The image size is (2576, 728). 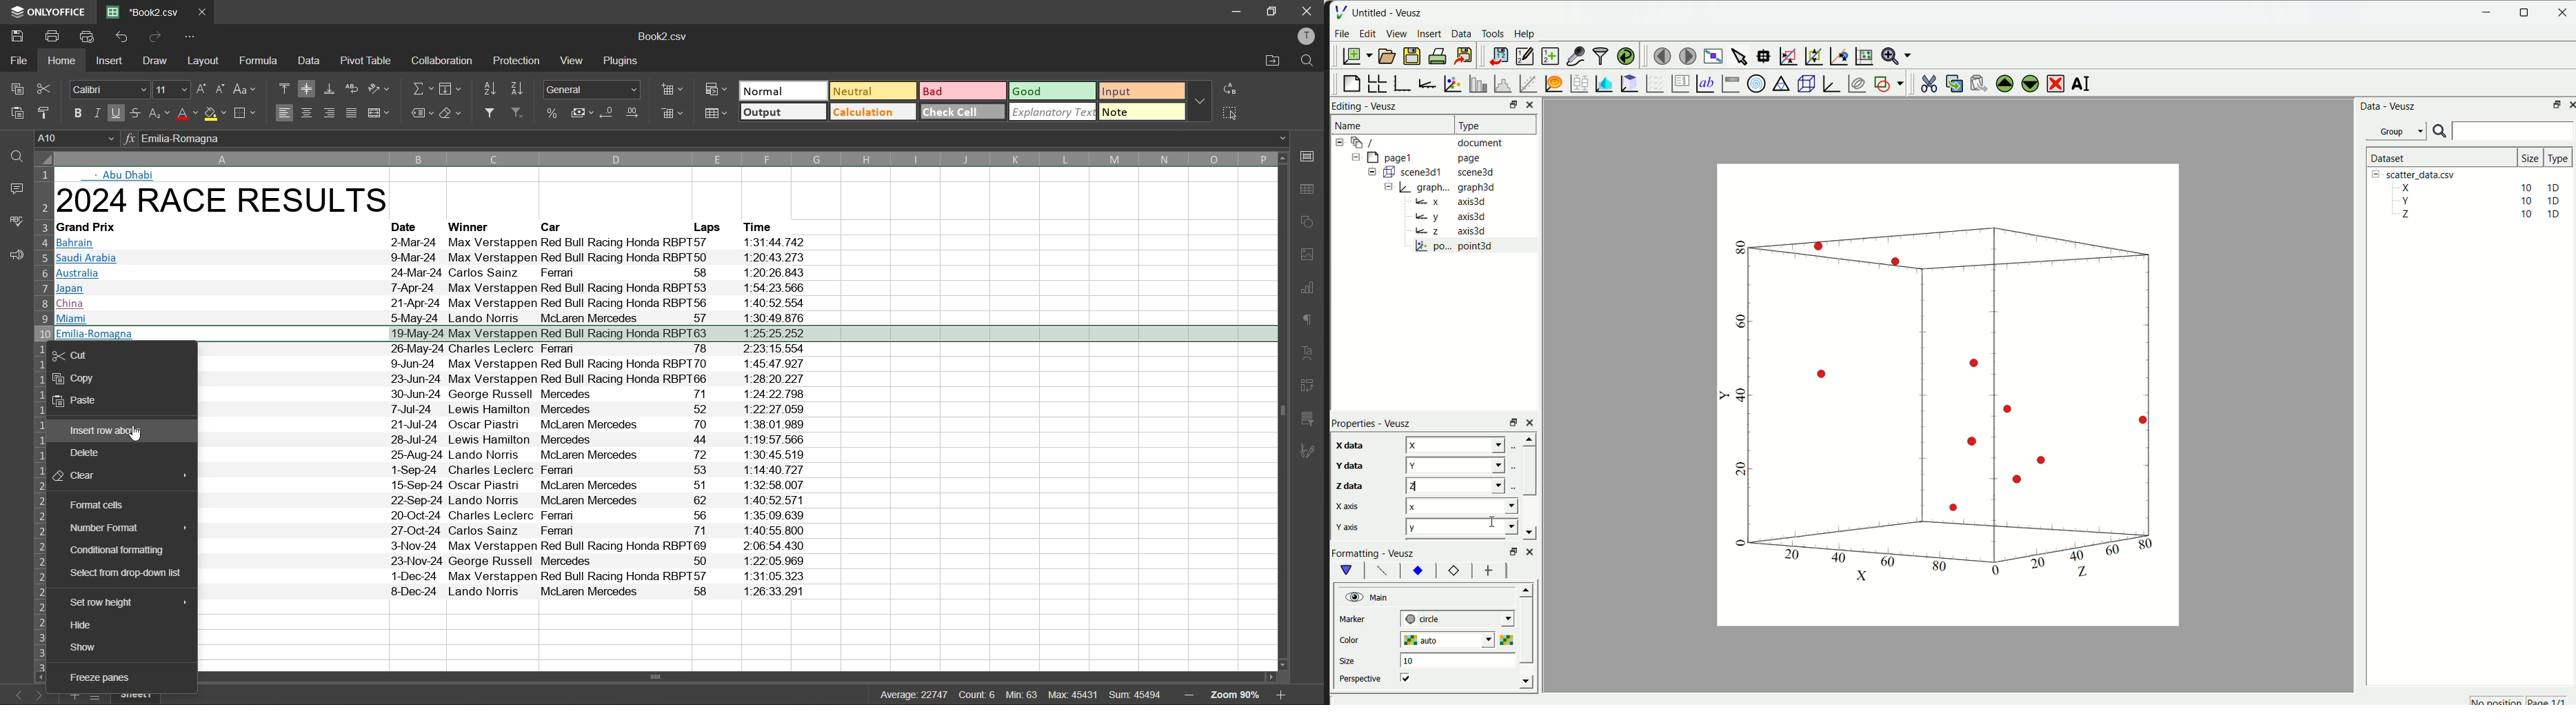 I want to click on base graph, so click(x=1402, y=82).